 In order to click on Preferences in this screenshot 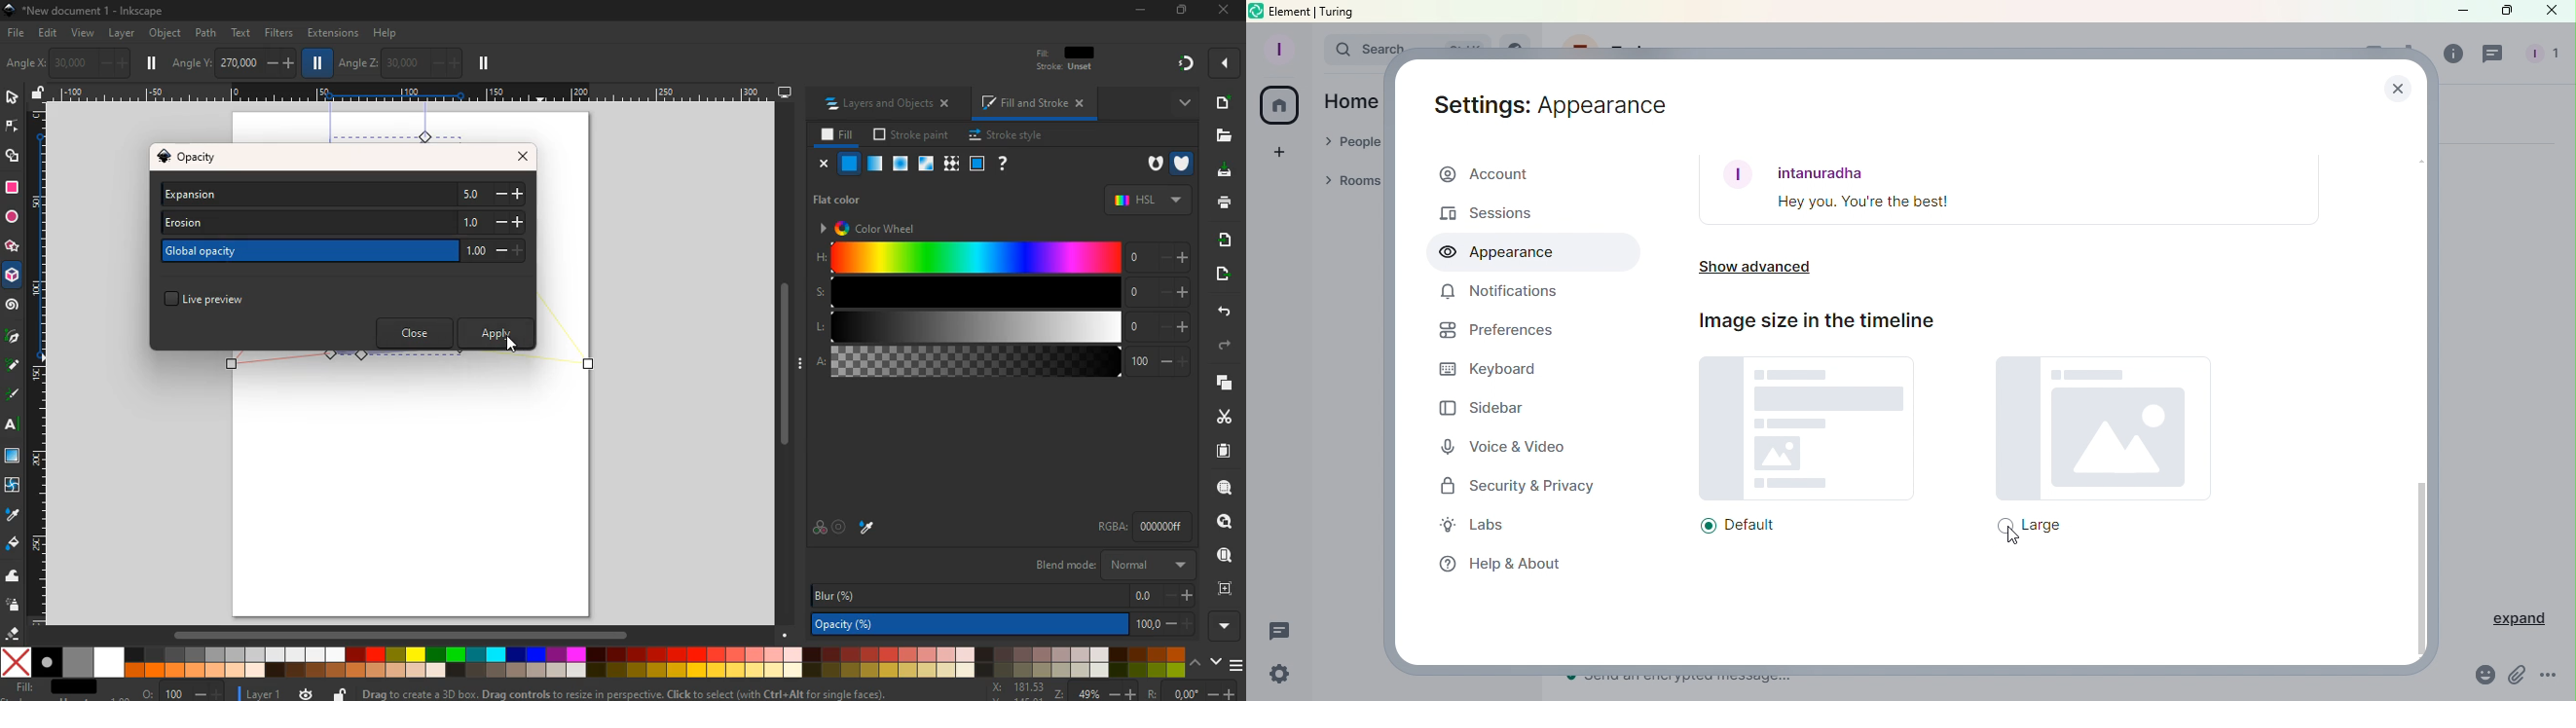, I will do `click(1496, 333)`.